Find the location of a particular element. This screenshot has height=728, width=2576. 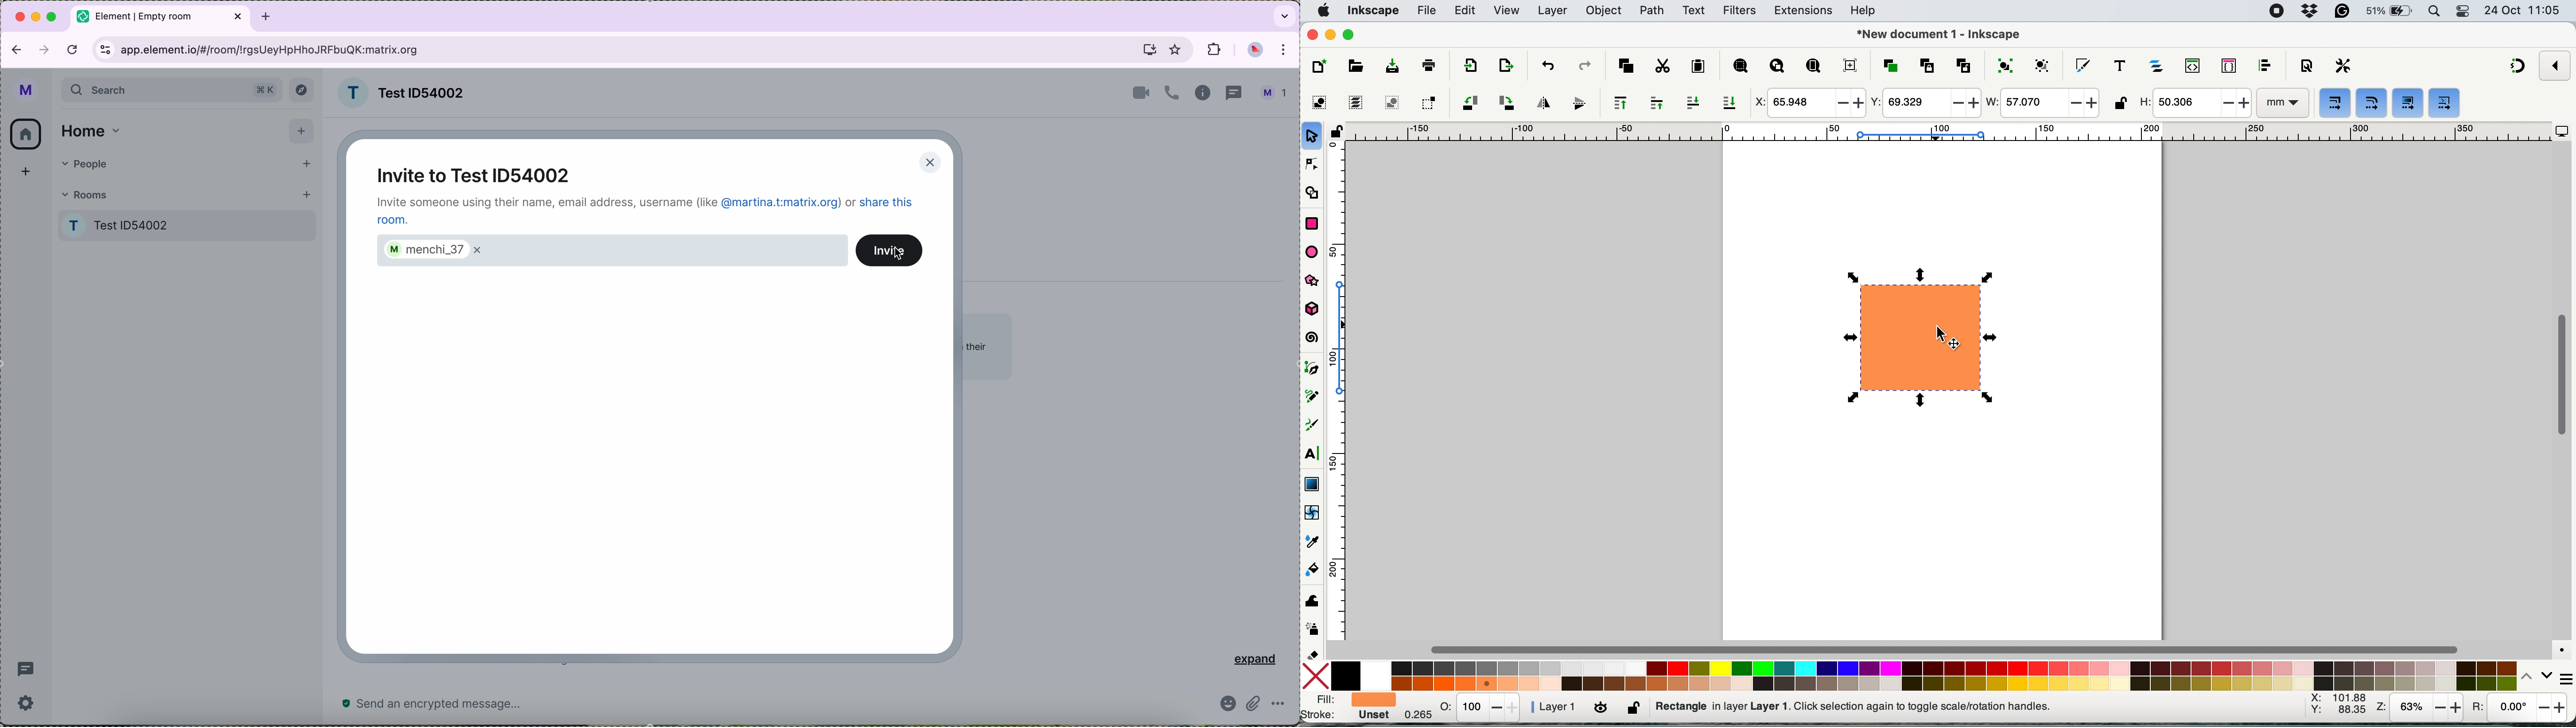

home icon is located at coordinates (27, 133).